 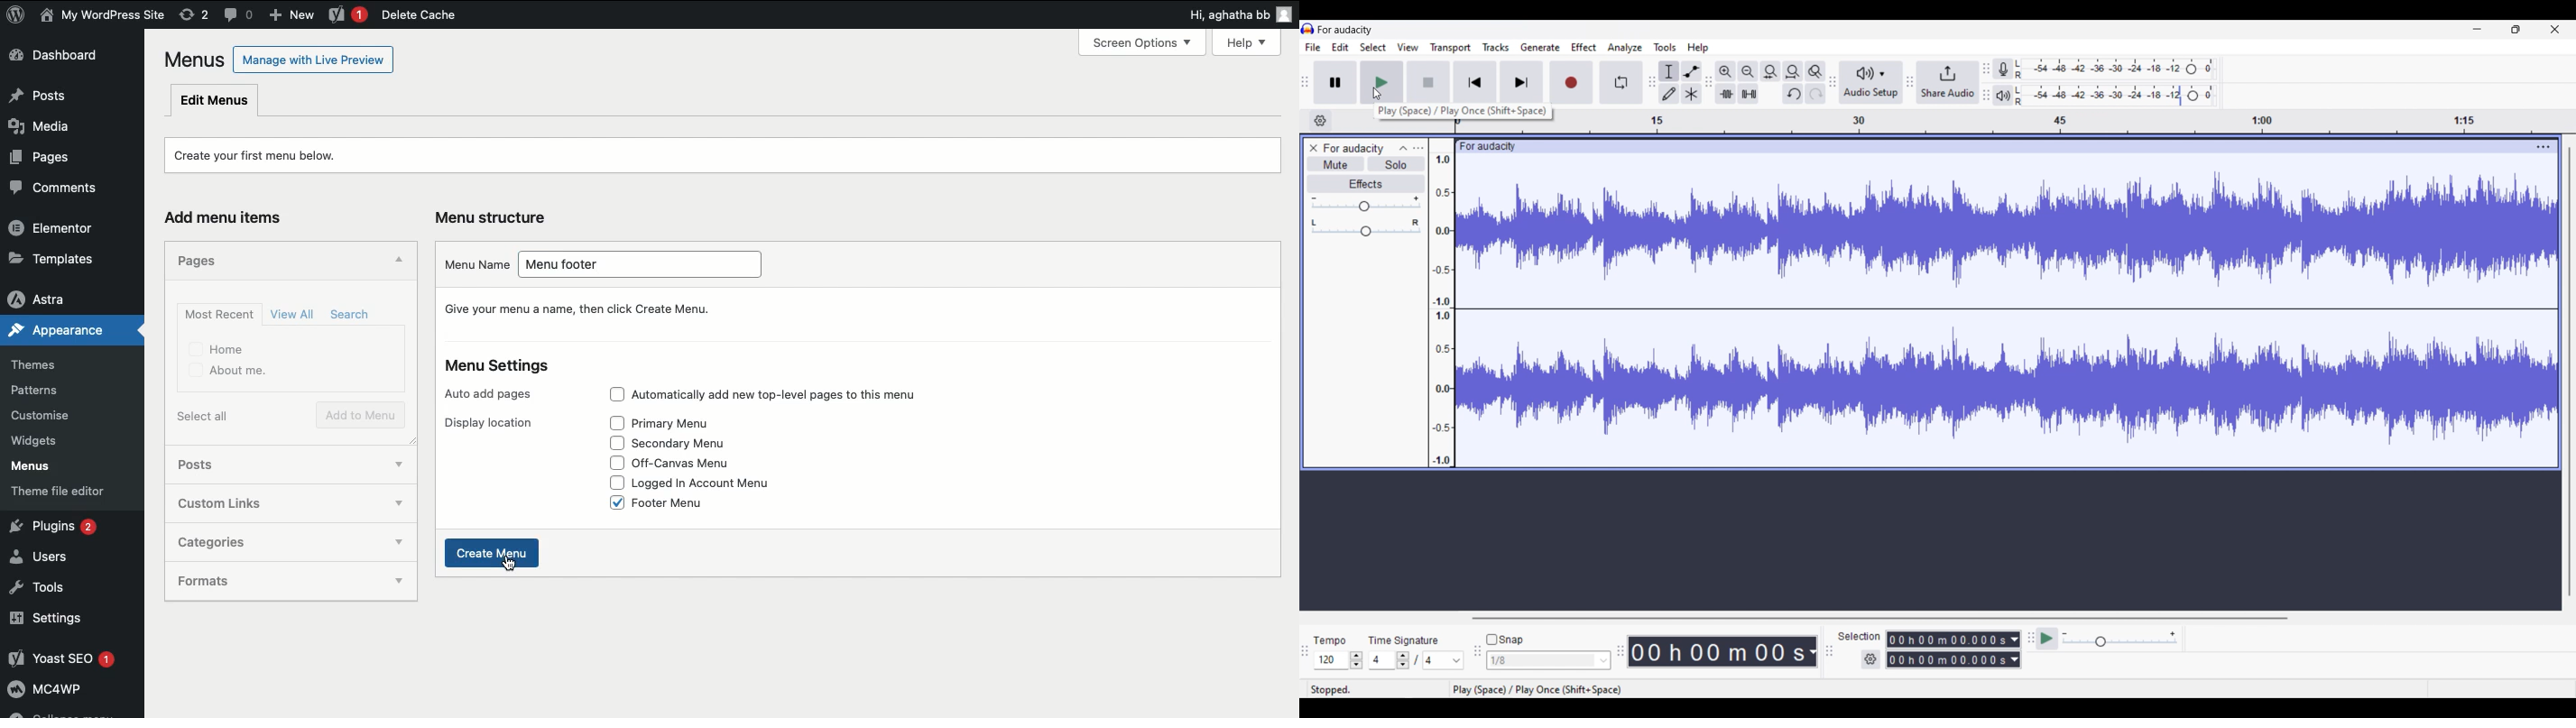 What do you see at coordinates (1382, 82) in the screenshot?
I see `Play/Play once` at bounding box center [1382, 82].